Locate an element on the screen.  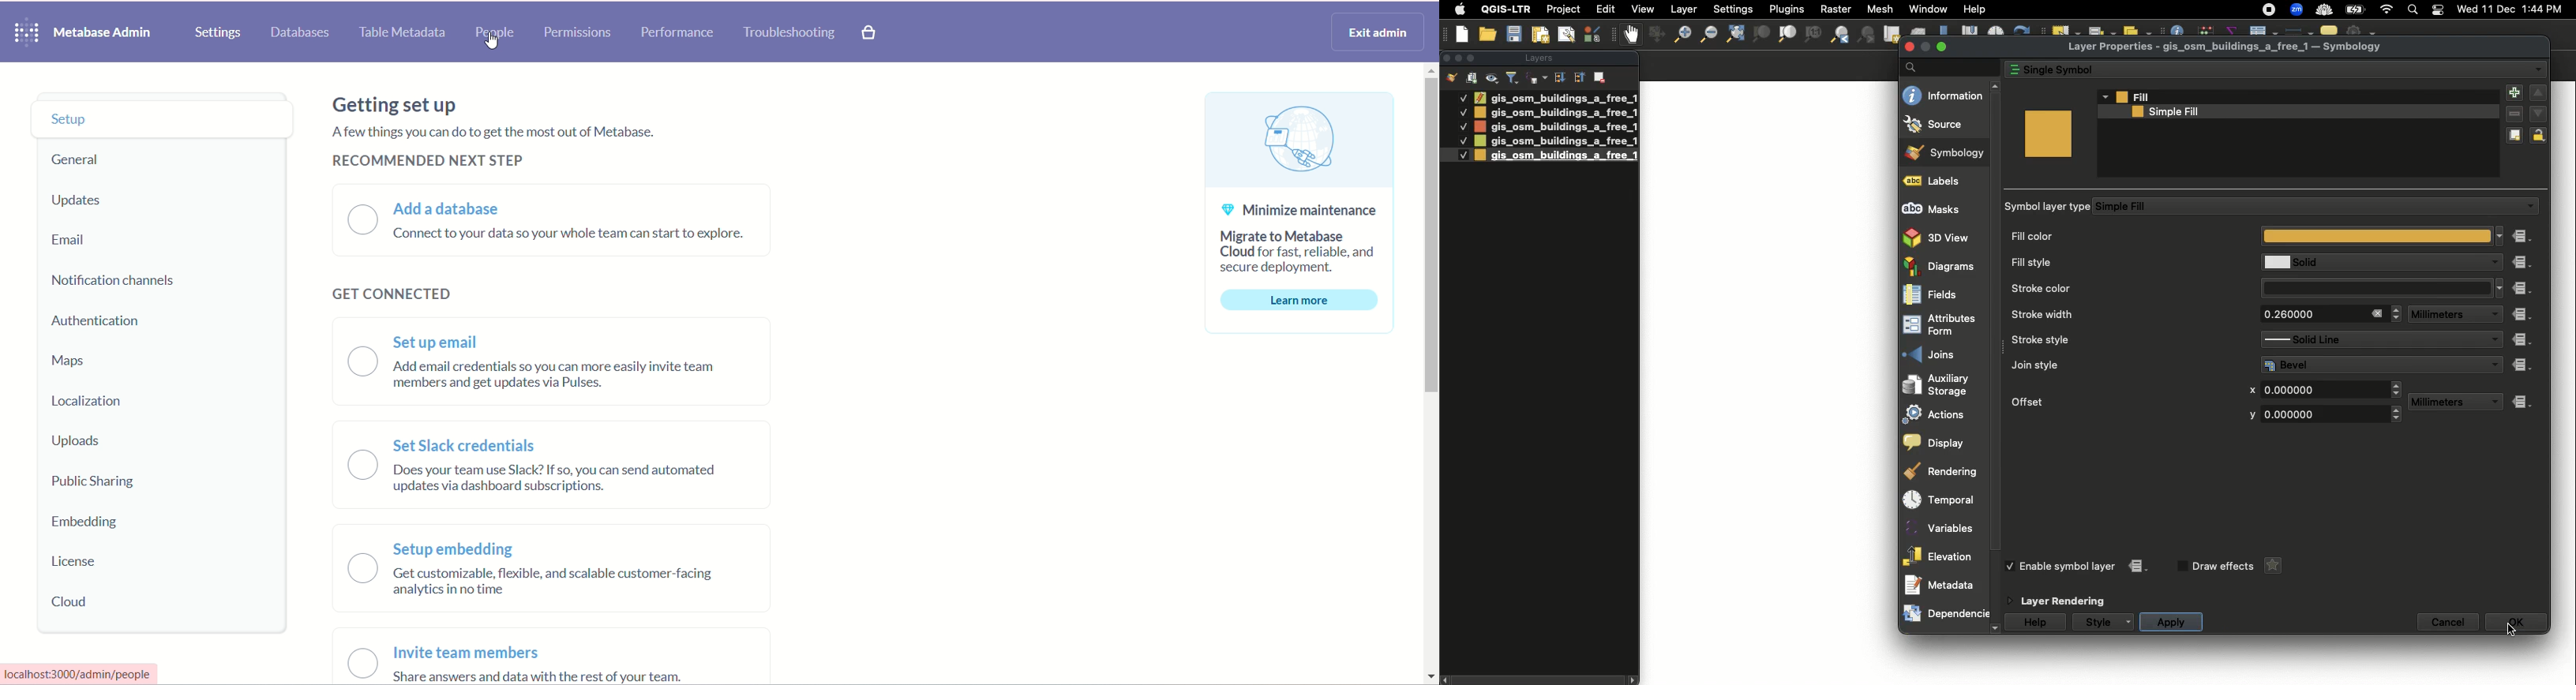
notification channel is located at coordinates (125, 283).